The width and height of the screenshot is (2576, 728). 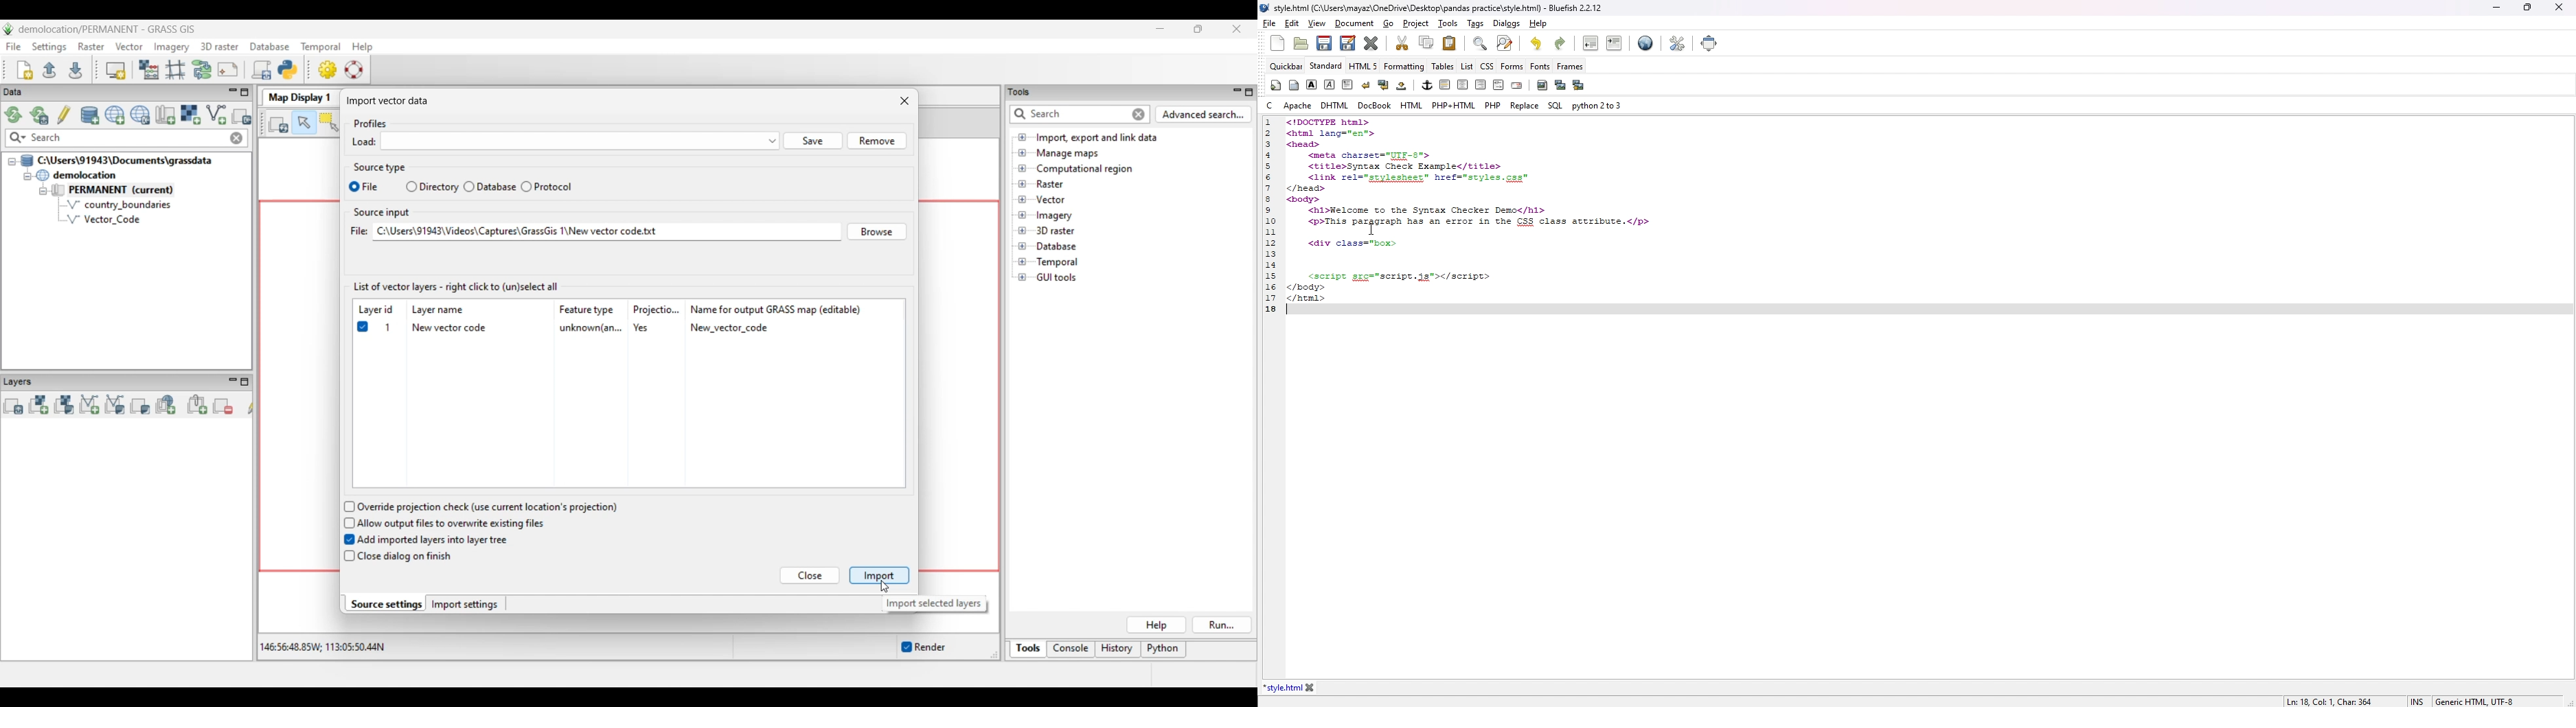 I want to click on quickbar, so click(x=1286, y=66).